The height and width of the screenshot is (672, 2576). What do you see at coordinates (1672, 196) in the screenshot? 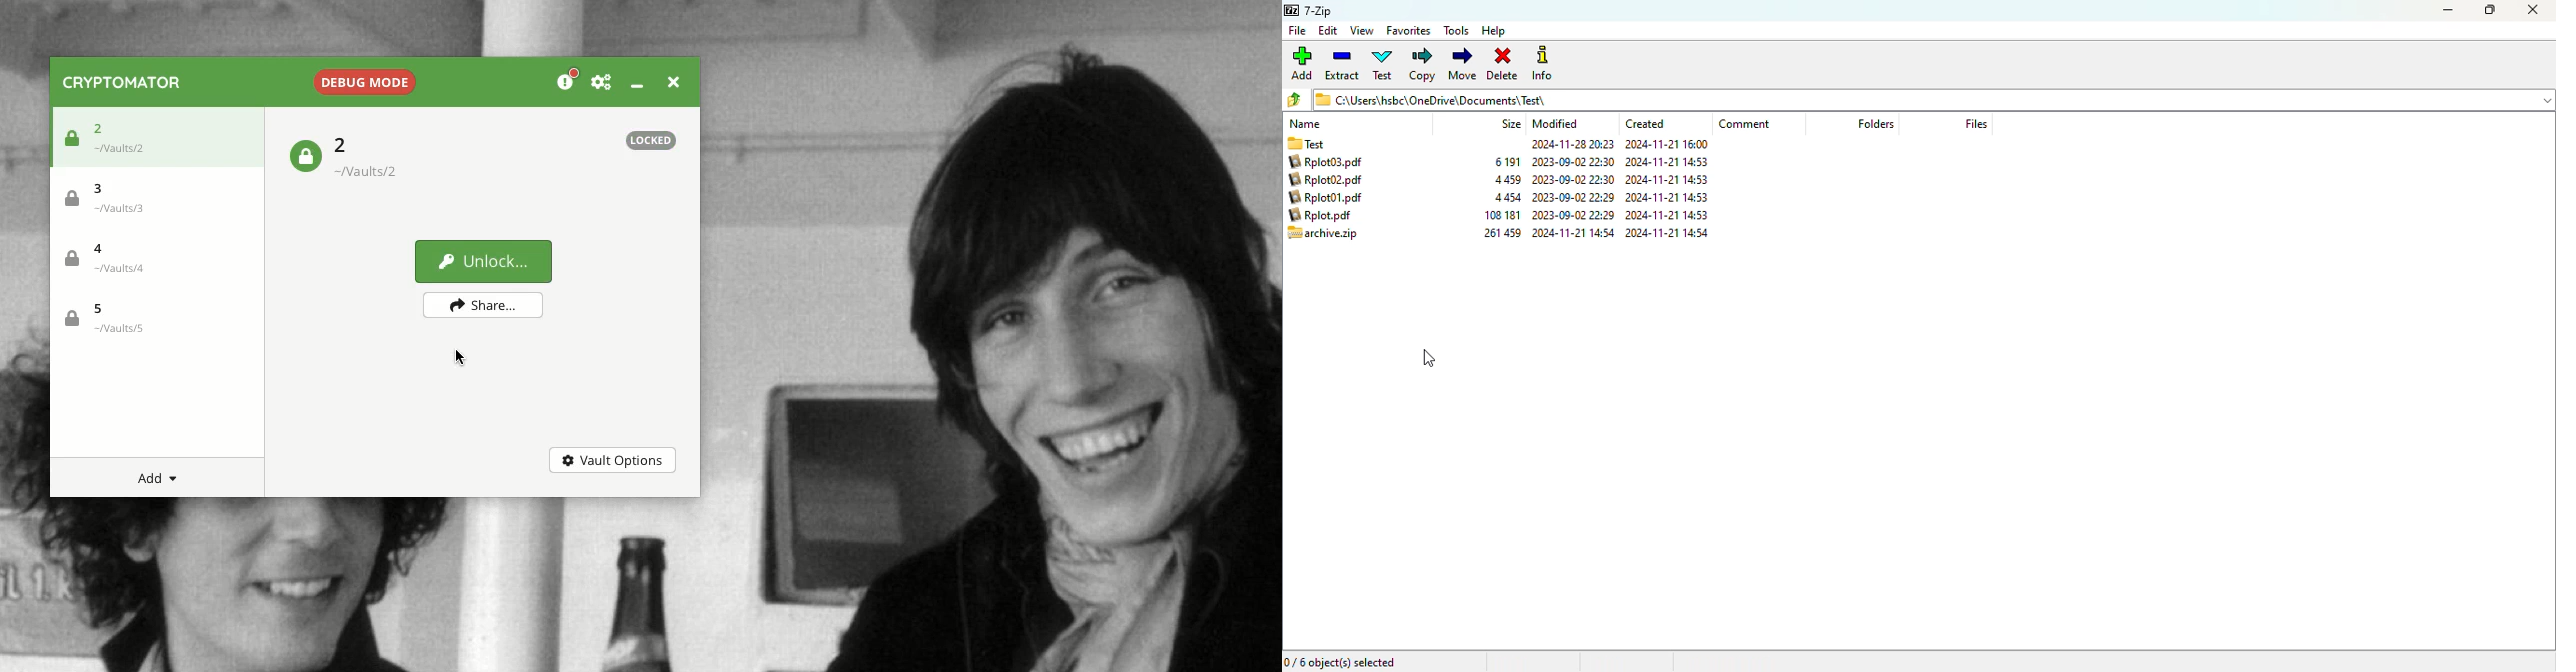
I see `2024-11-21 14:53` at bounding box center [1672, 196].